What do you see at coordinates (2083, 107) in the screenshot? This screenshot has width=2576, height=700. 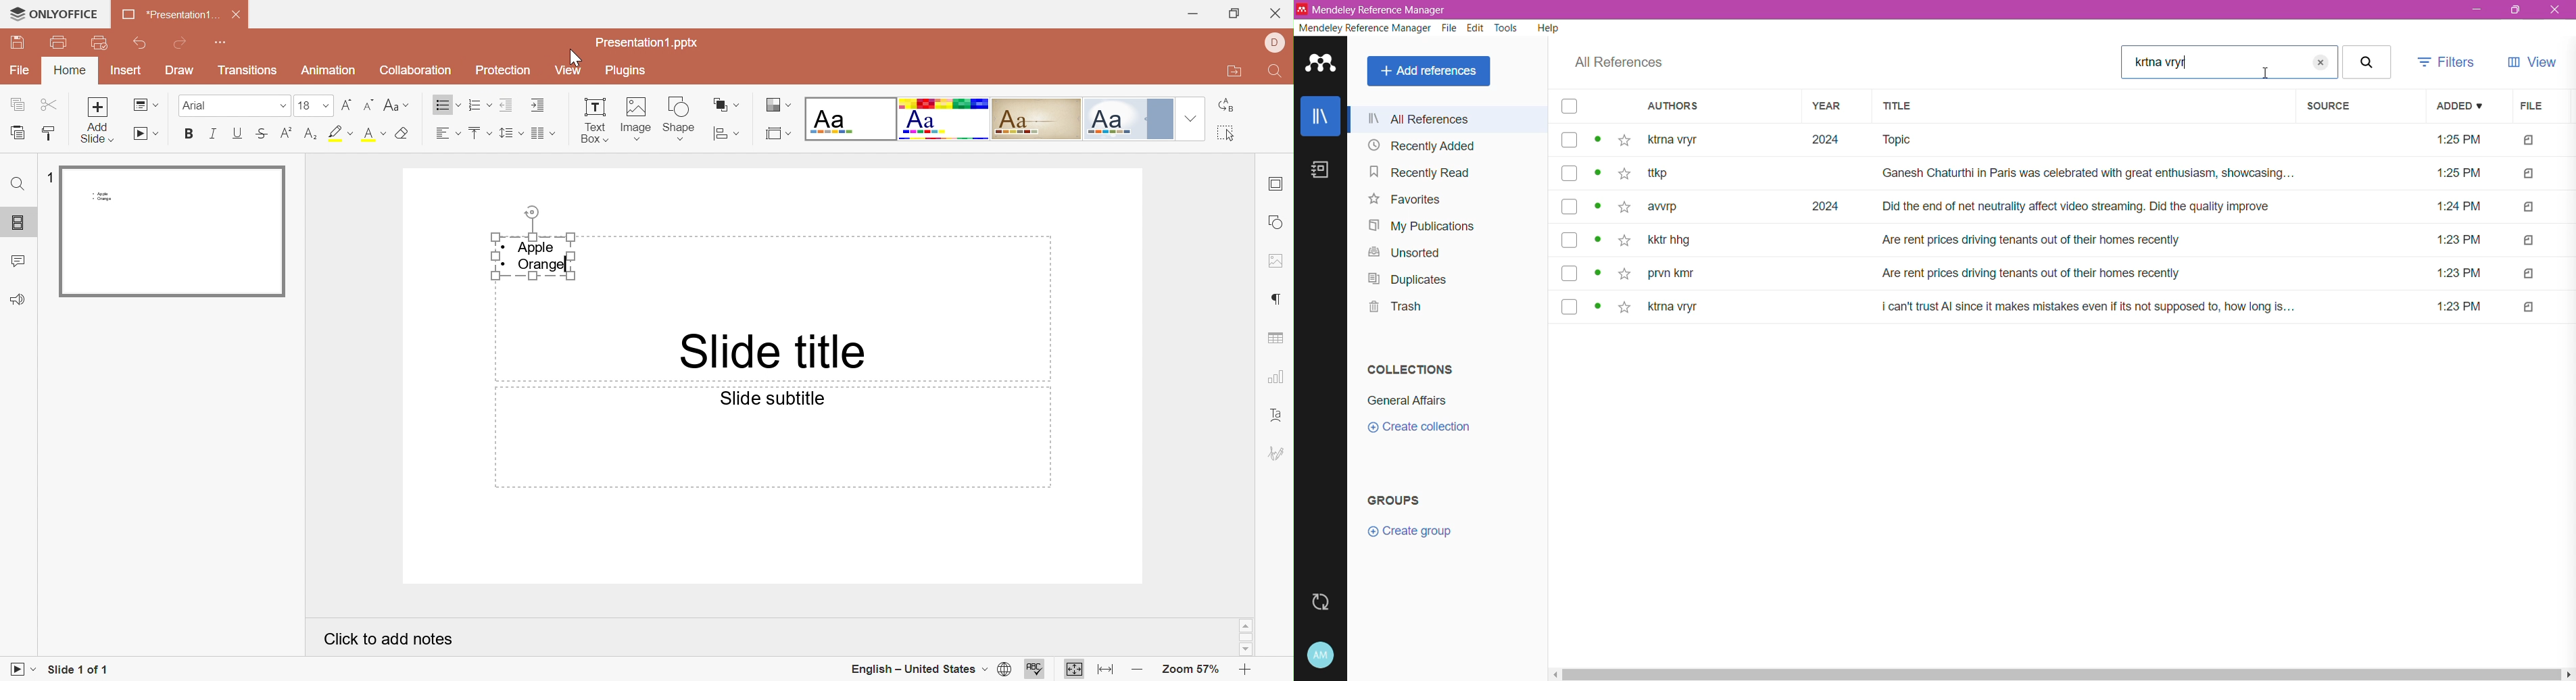 I see `Title` at bounding box center [2083, 107].